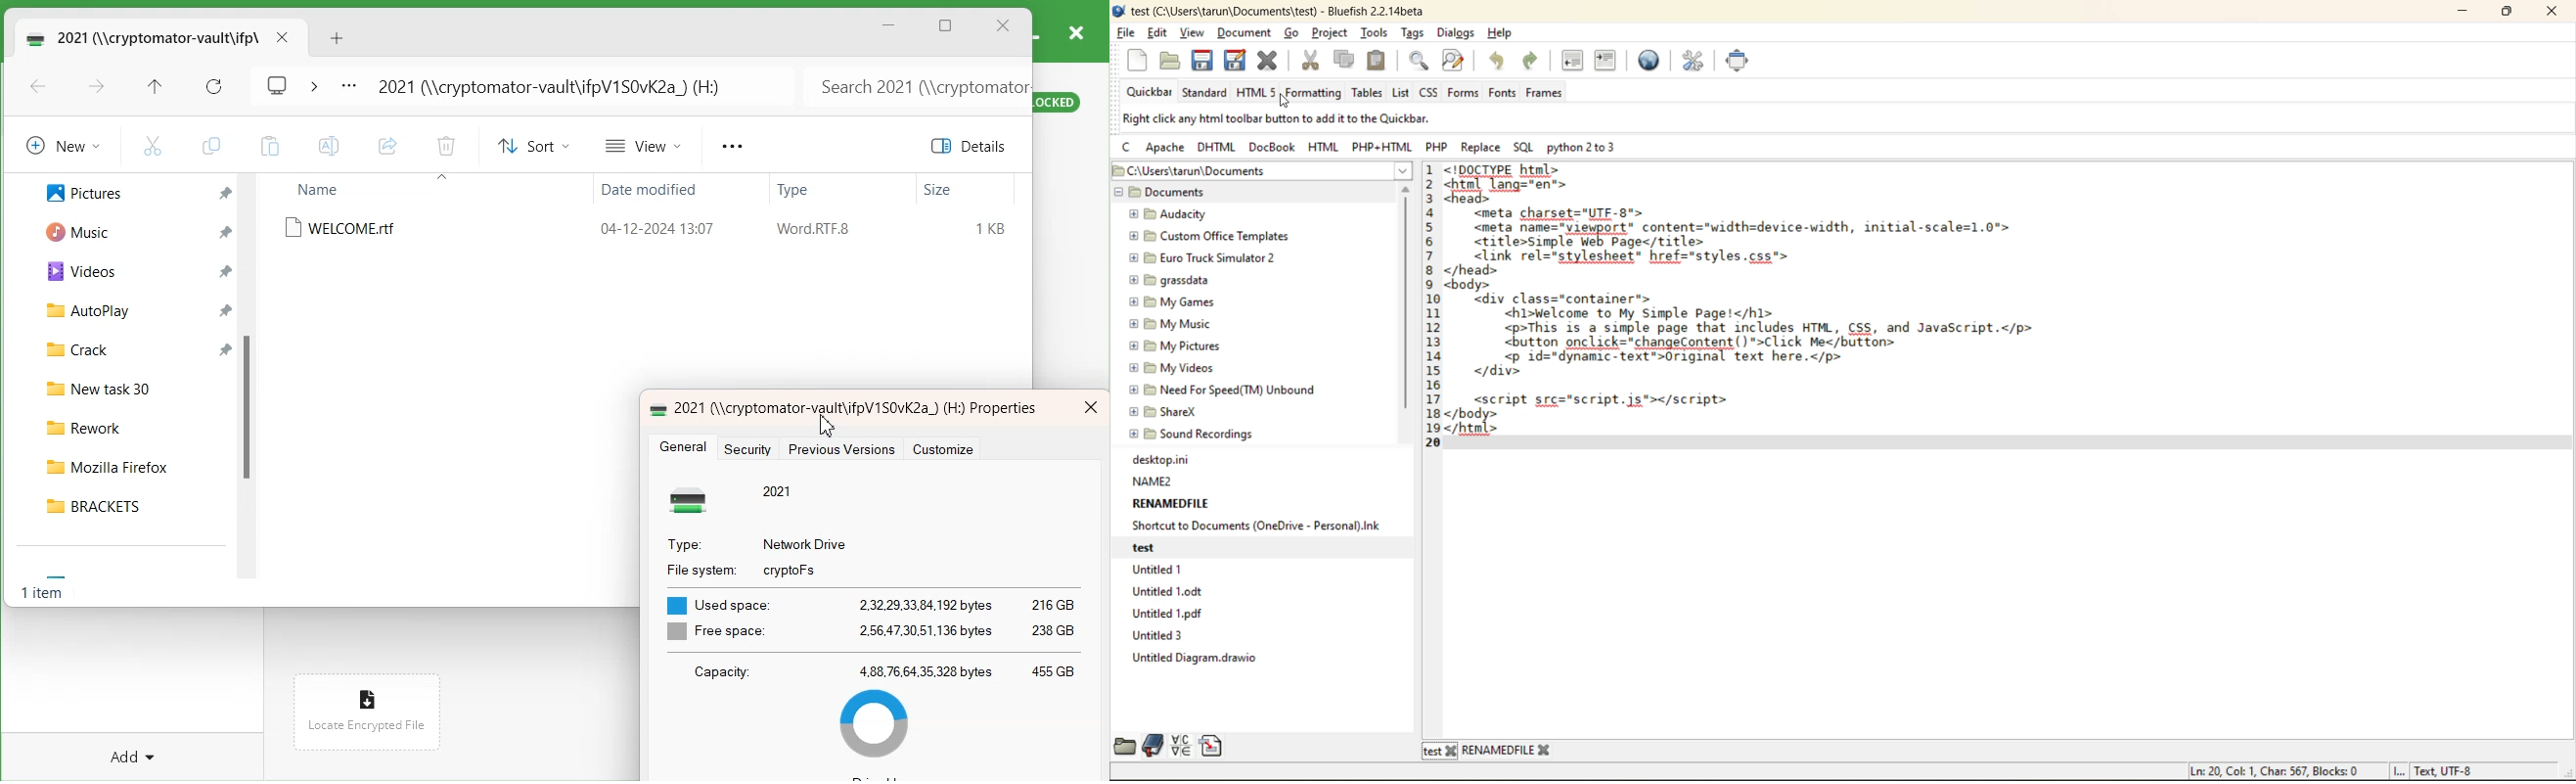 The width and height of the screenshot is (2576, 784). I want to click on ® FB My Pictures, so click(1175, 346).